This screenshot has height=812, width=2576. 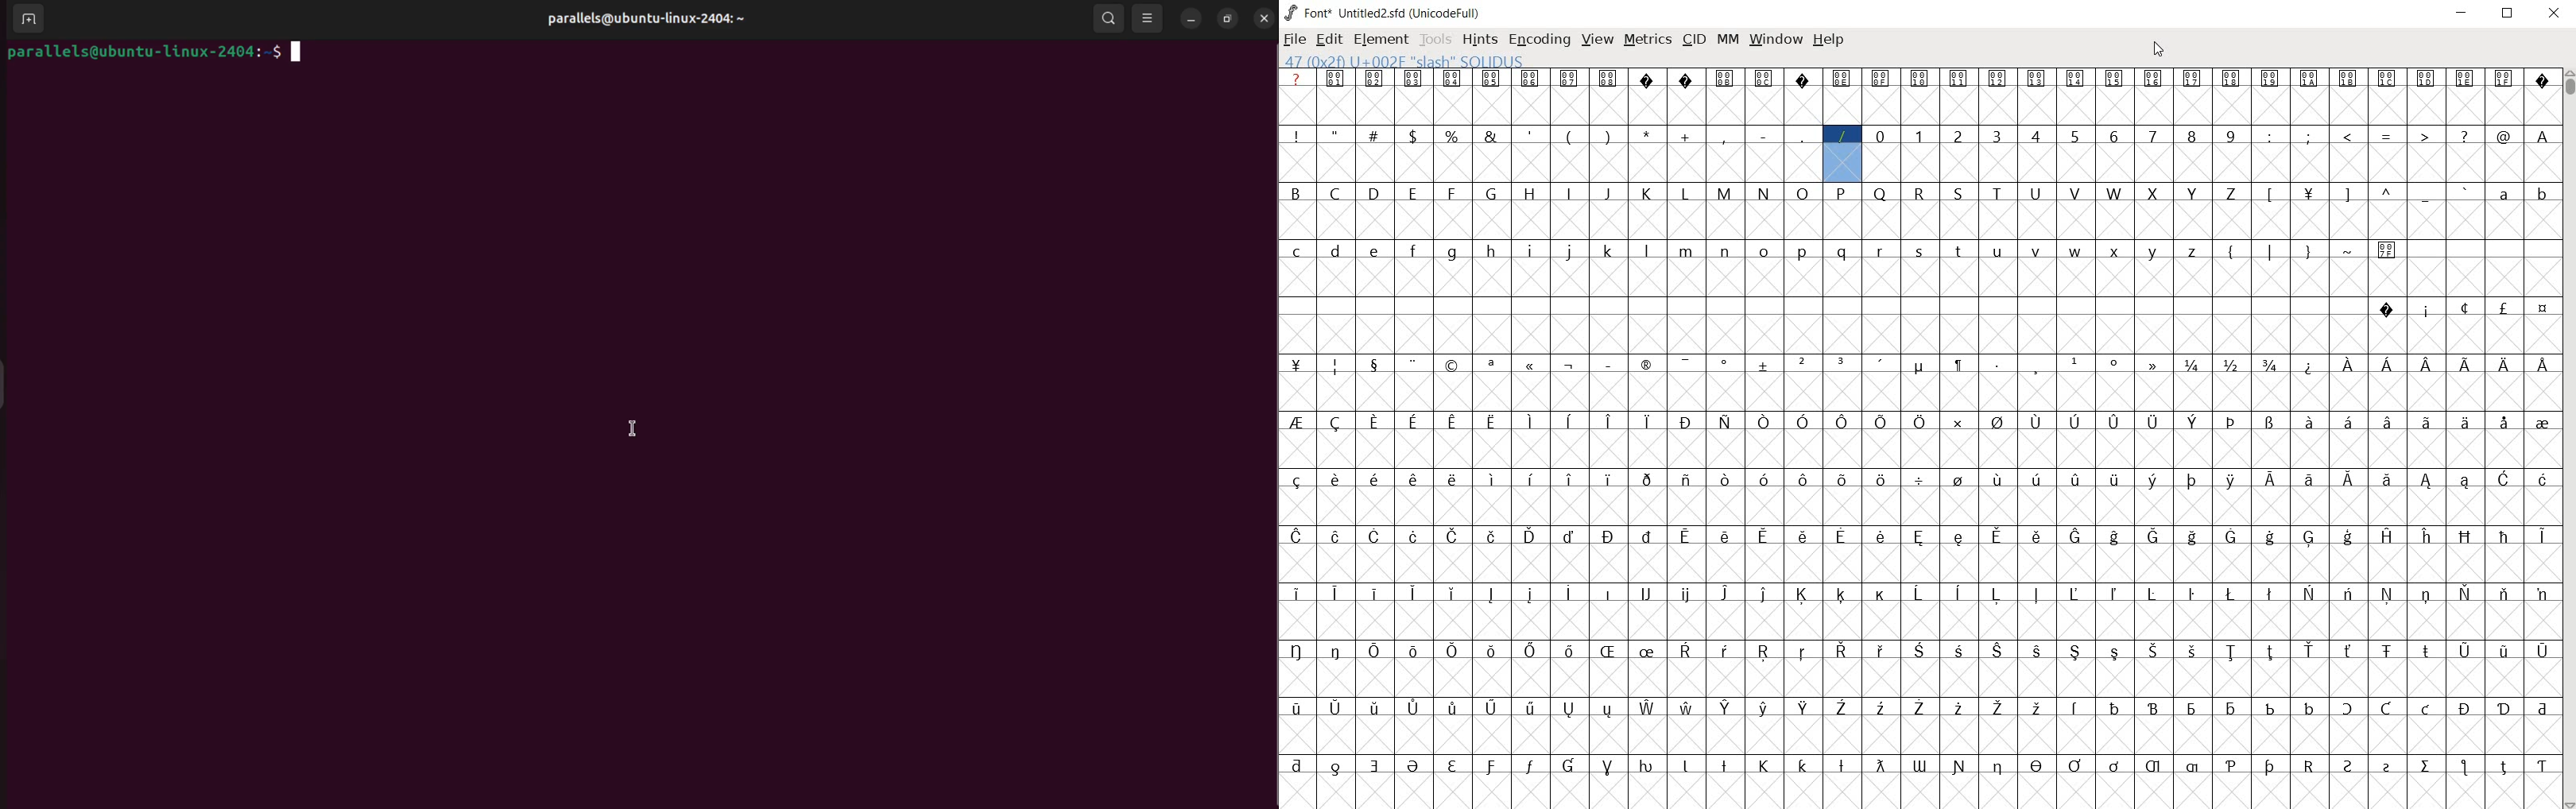 I want to click on glyph, so click(x=1492, y=652).